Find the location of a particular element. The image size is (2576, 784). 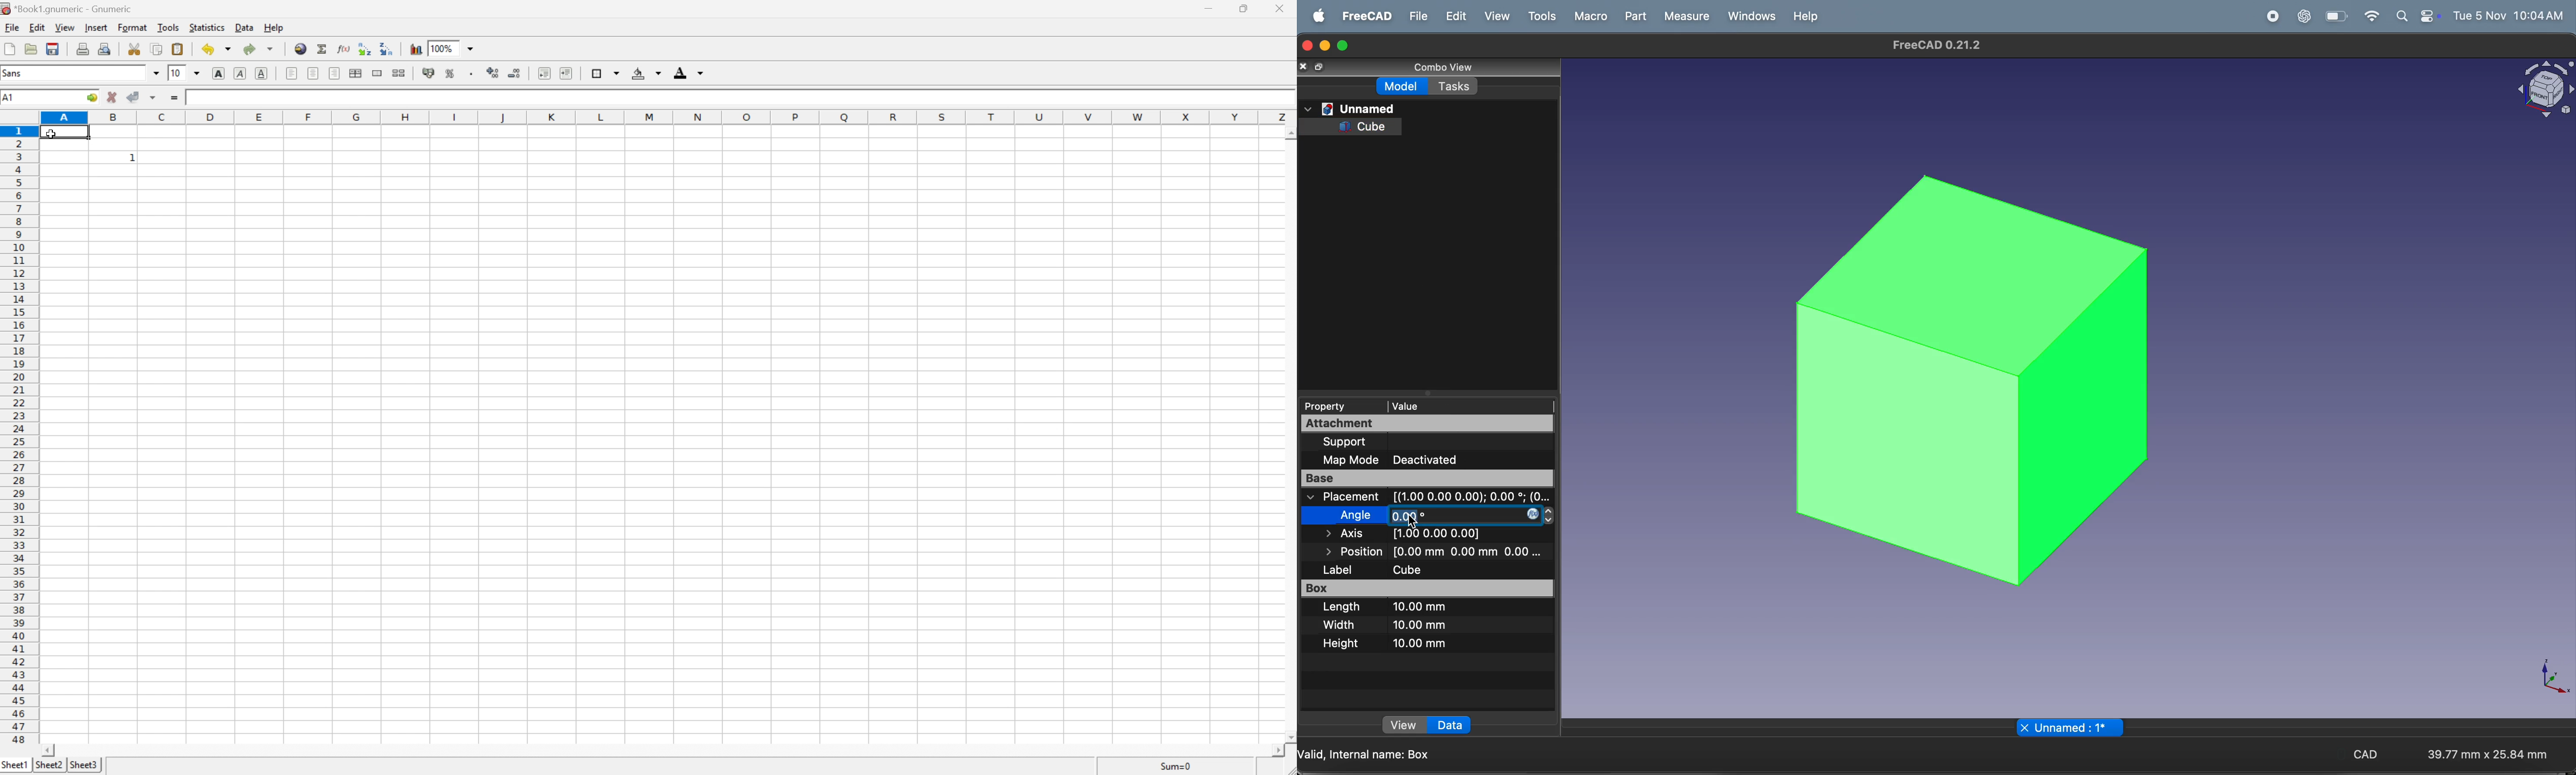

Align Left is located at coordinates (292, 72).